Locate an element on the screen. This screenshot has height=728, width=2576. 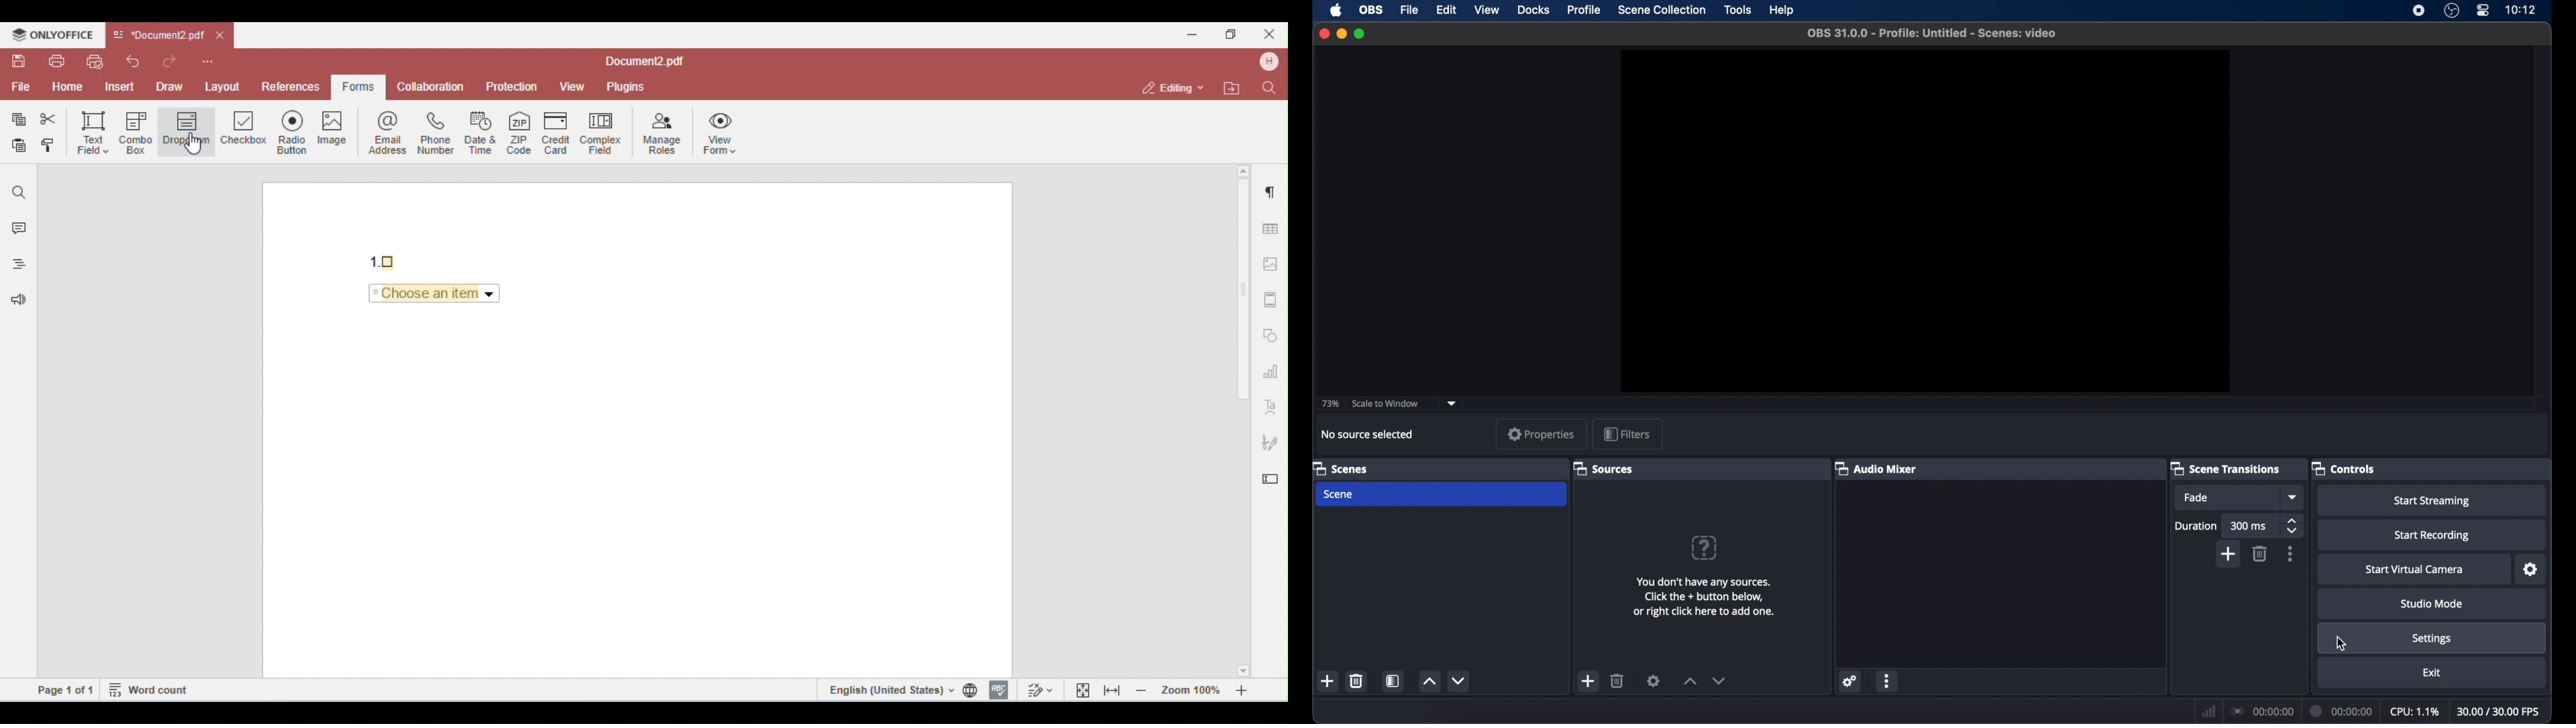
increment is located at coordinates (1430, 682).